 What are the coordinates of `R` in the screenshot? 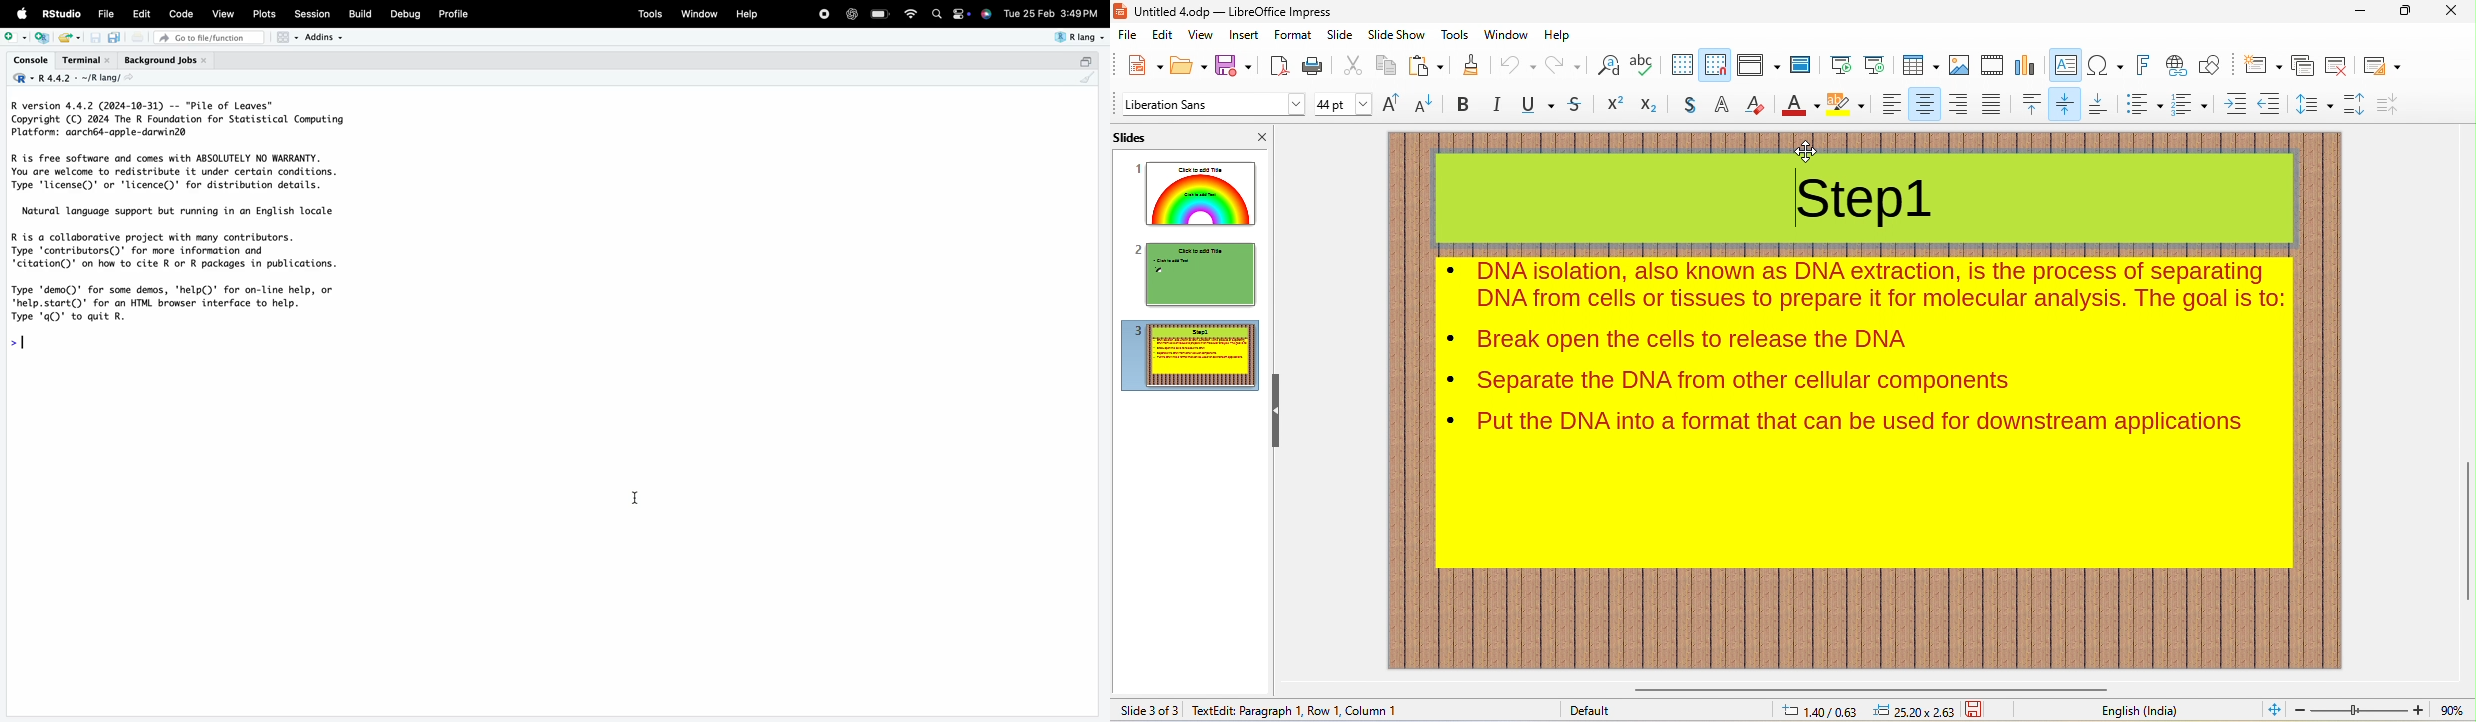 It's located at (22, 78).